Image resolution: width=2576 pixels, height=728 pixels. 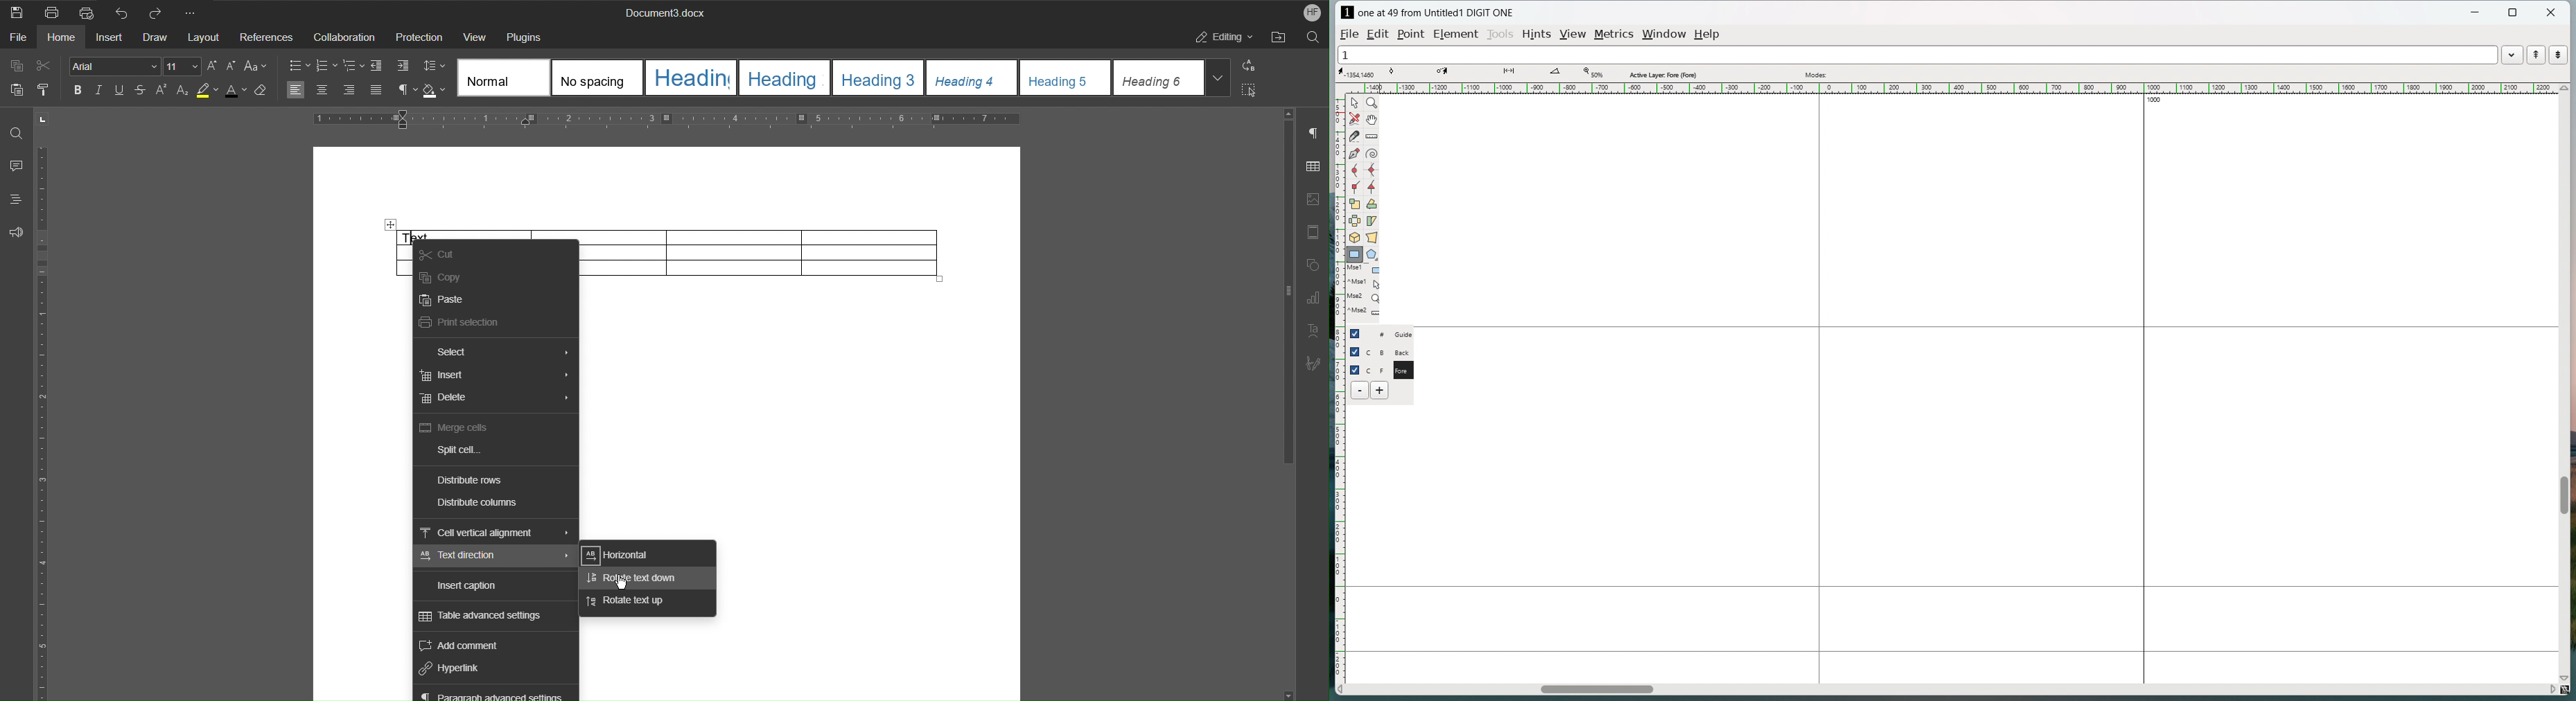 I want to click on checkbox, so click(x=1355, y=369).